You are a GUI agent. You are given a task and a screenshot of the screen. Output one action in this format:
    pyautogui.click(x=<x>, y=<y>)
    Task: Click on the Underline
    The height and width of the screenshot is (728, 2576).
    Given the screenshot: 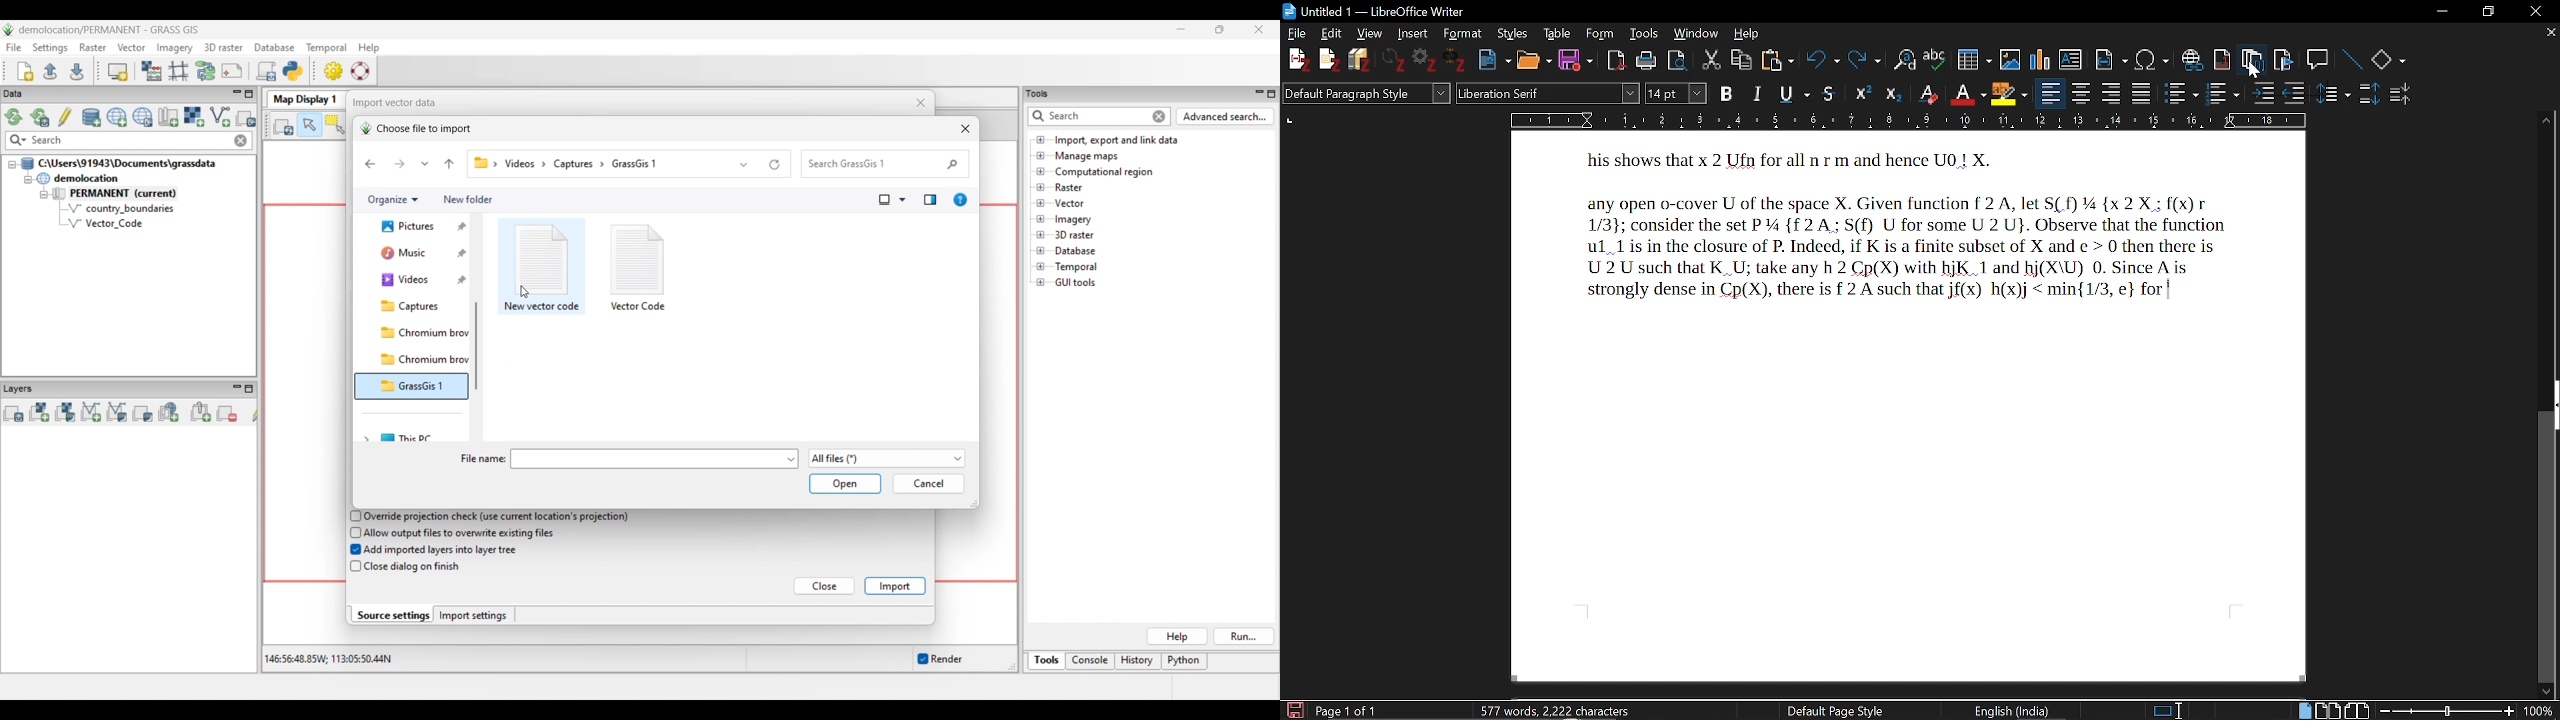 What is the action you would take?
    pyautogui.click(x=1797, y=93)
    